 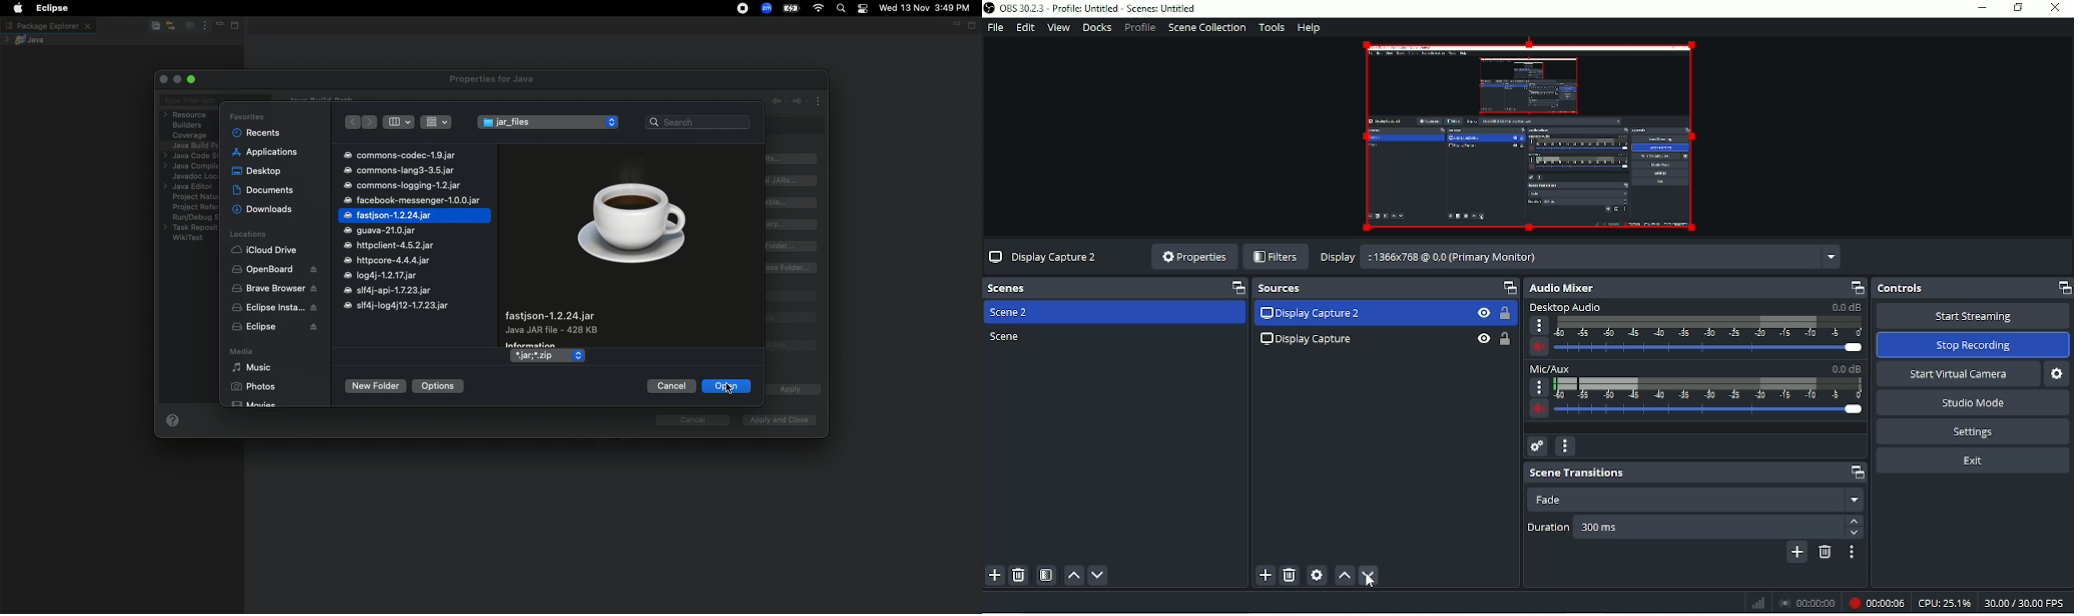 I want to click on Hide, so click(x=1482, y=313).